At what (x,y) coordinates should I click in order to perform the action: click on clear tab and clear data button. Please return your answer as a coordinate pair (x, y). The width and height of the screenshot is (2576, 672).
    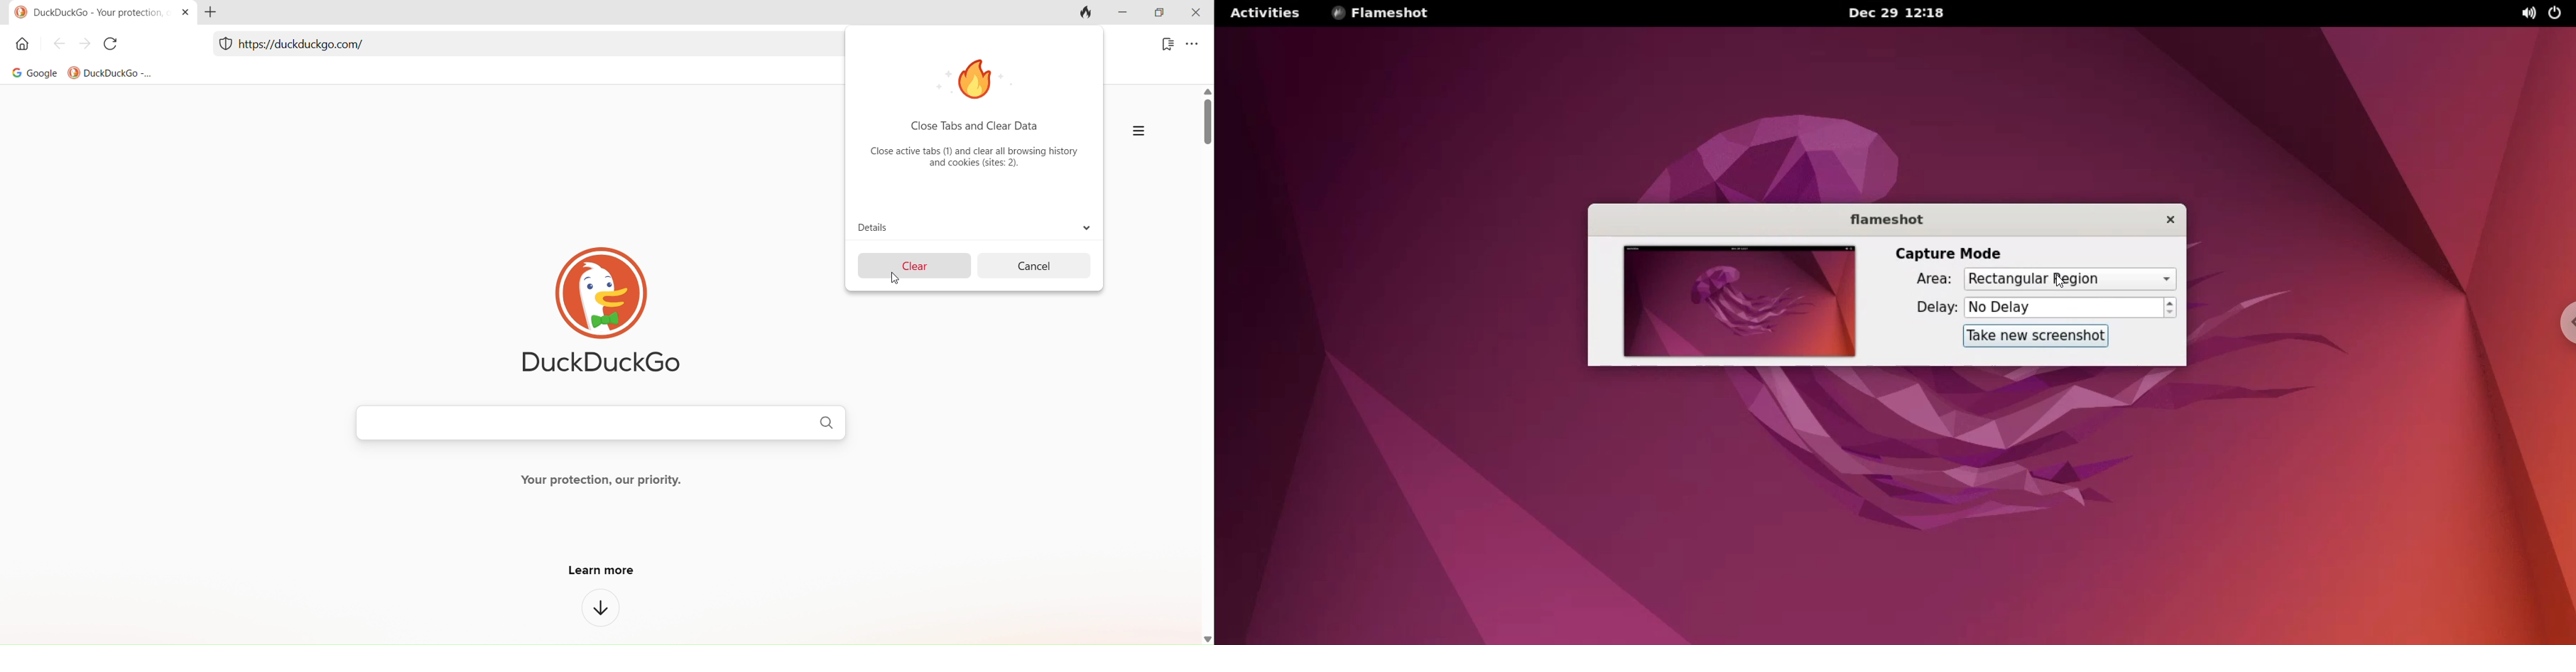
    Looking at the image, I should click on (1084, 13).